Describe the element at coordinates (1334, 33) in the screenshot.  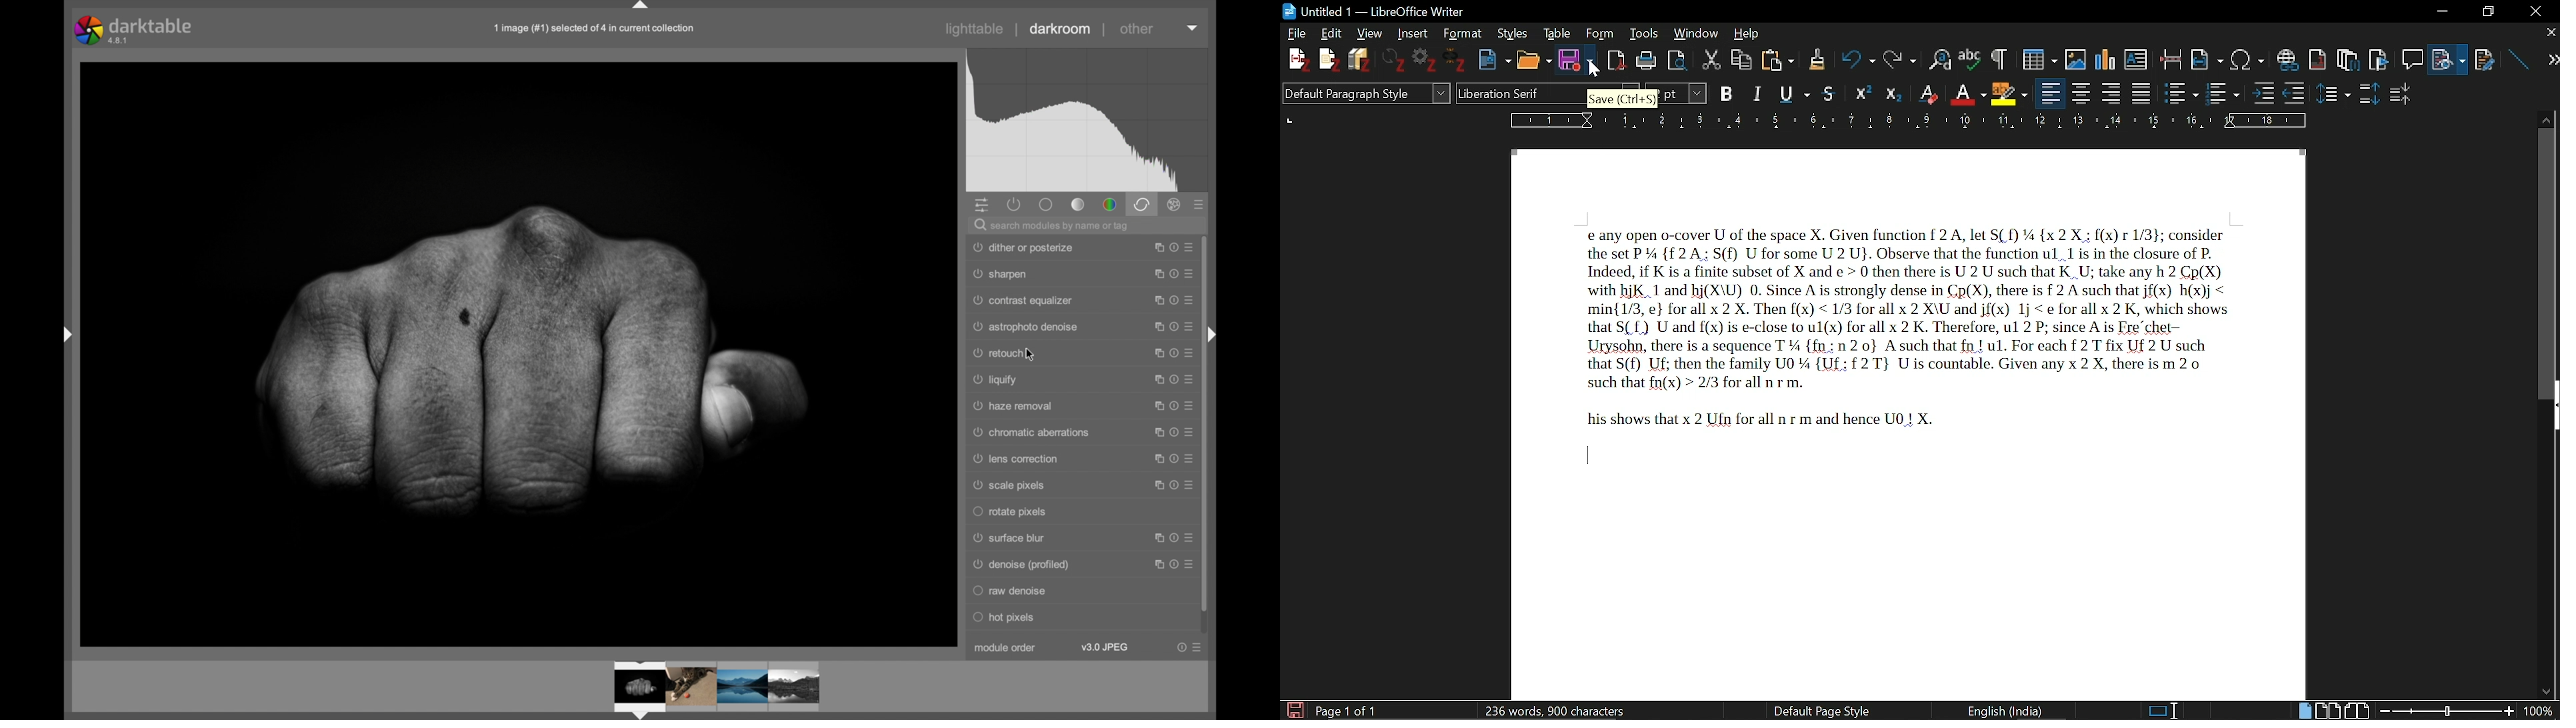
I see `Edit` at that location.